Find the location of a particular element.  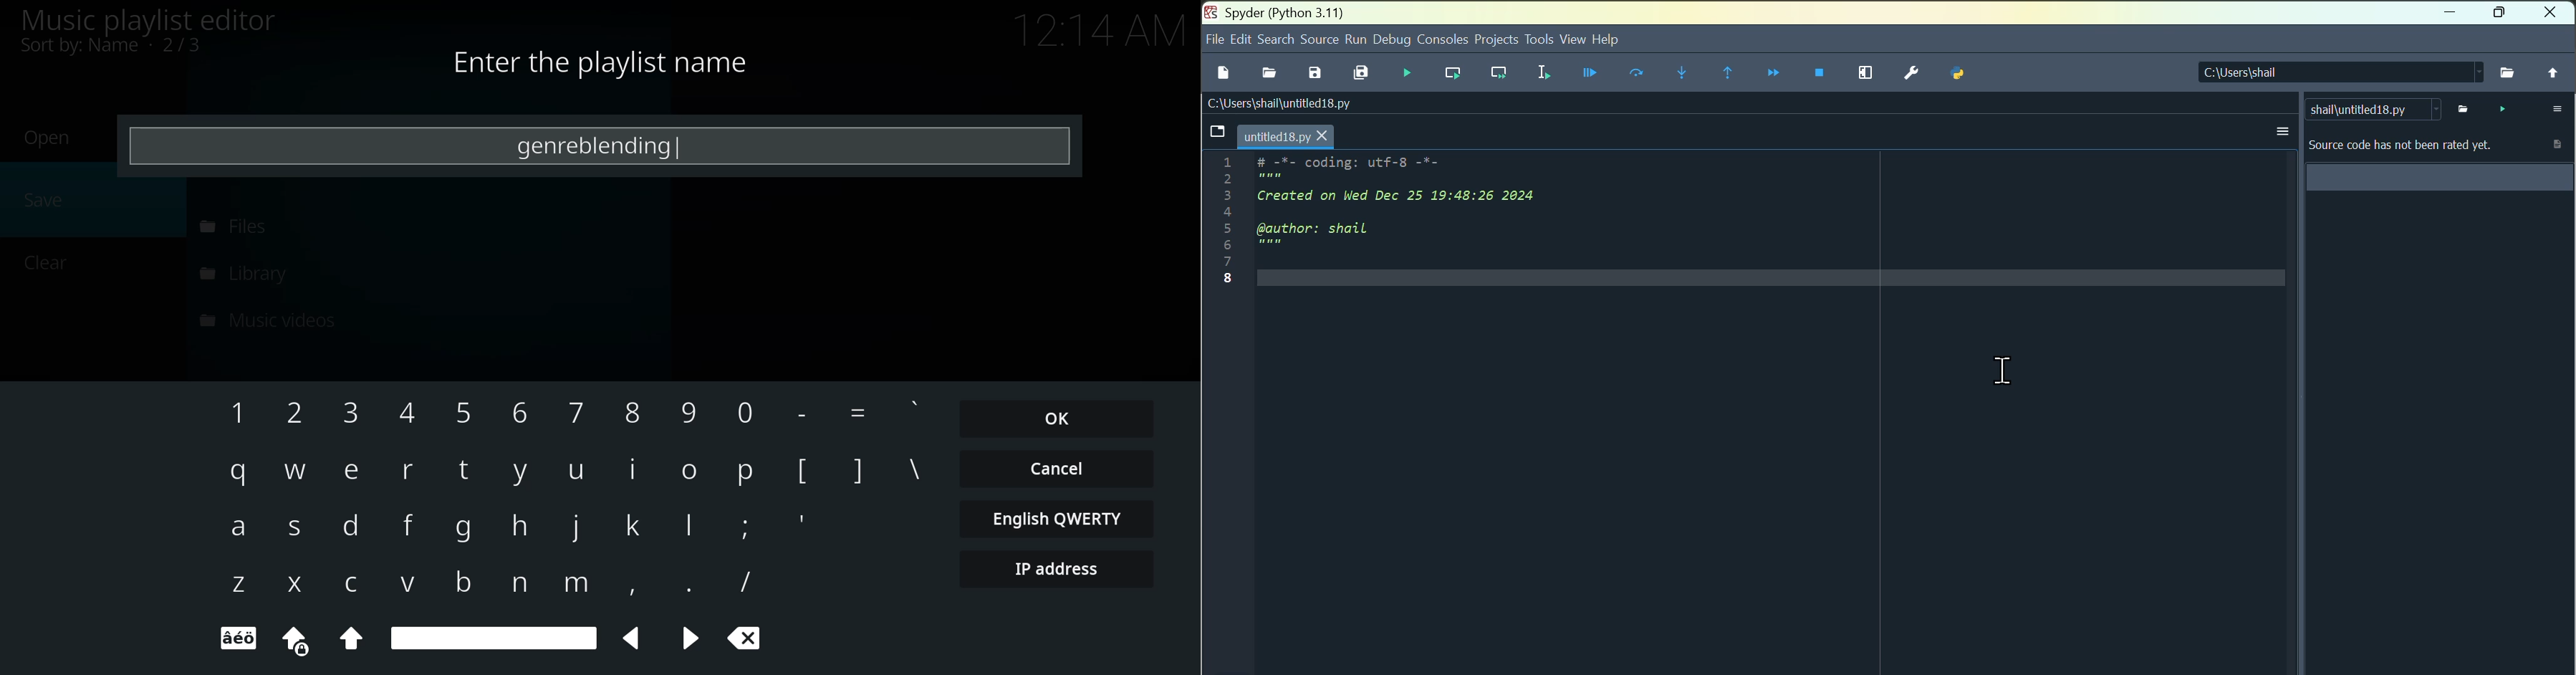

file is located at coordinates (1213, 40).